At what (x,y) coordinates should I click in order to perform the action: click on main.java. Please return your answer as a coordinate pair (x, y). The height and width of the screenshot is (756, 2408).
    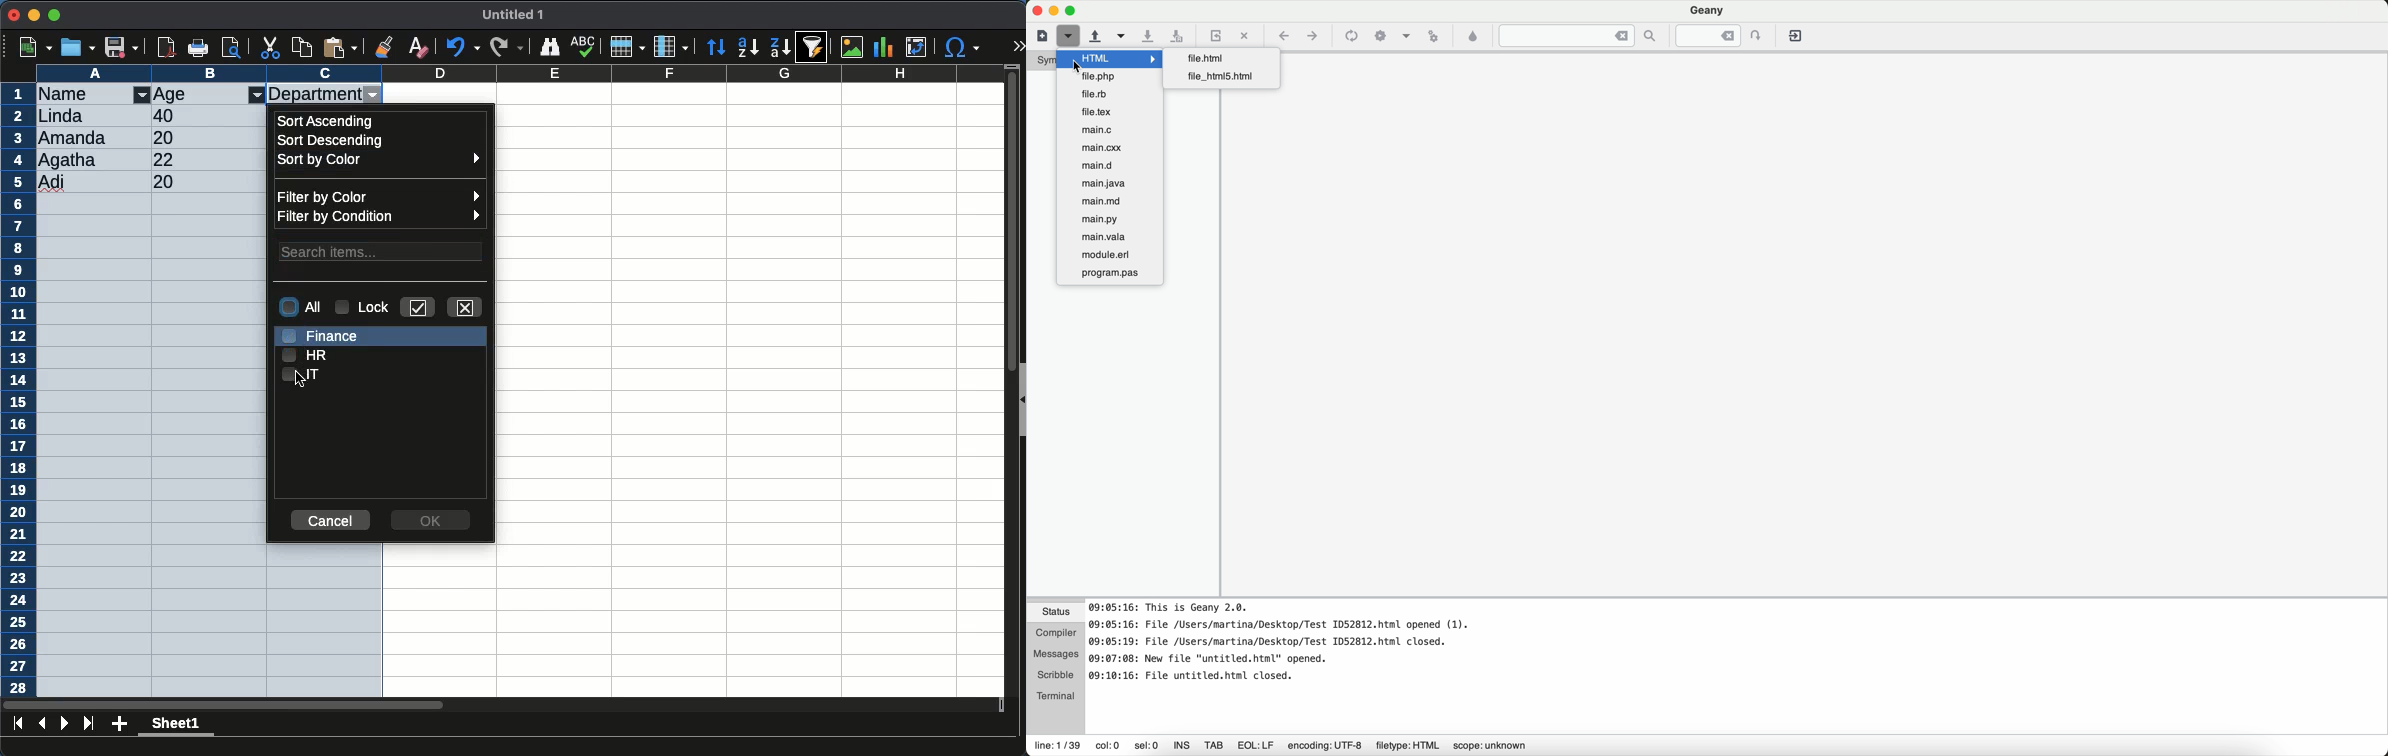
    Looking at the image, I should click on (1110, 183).